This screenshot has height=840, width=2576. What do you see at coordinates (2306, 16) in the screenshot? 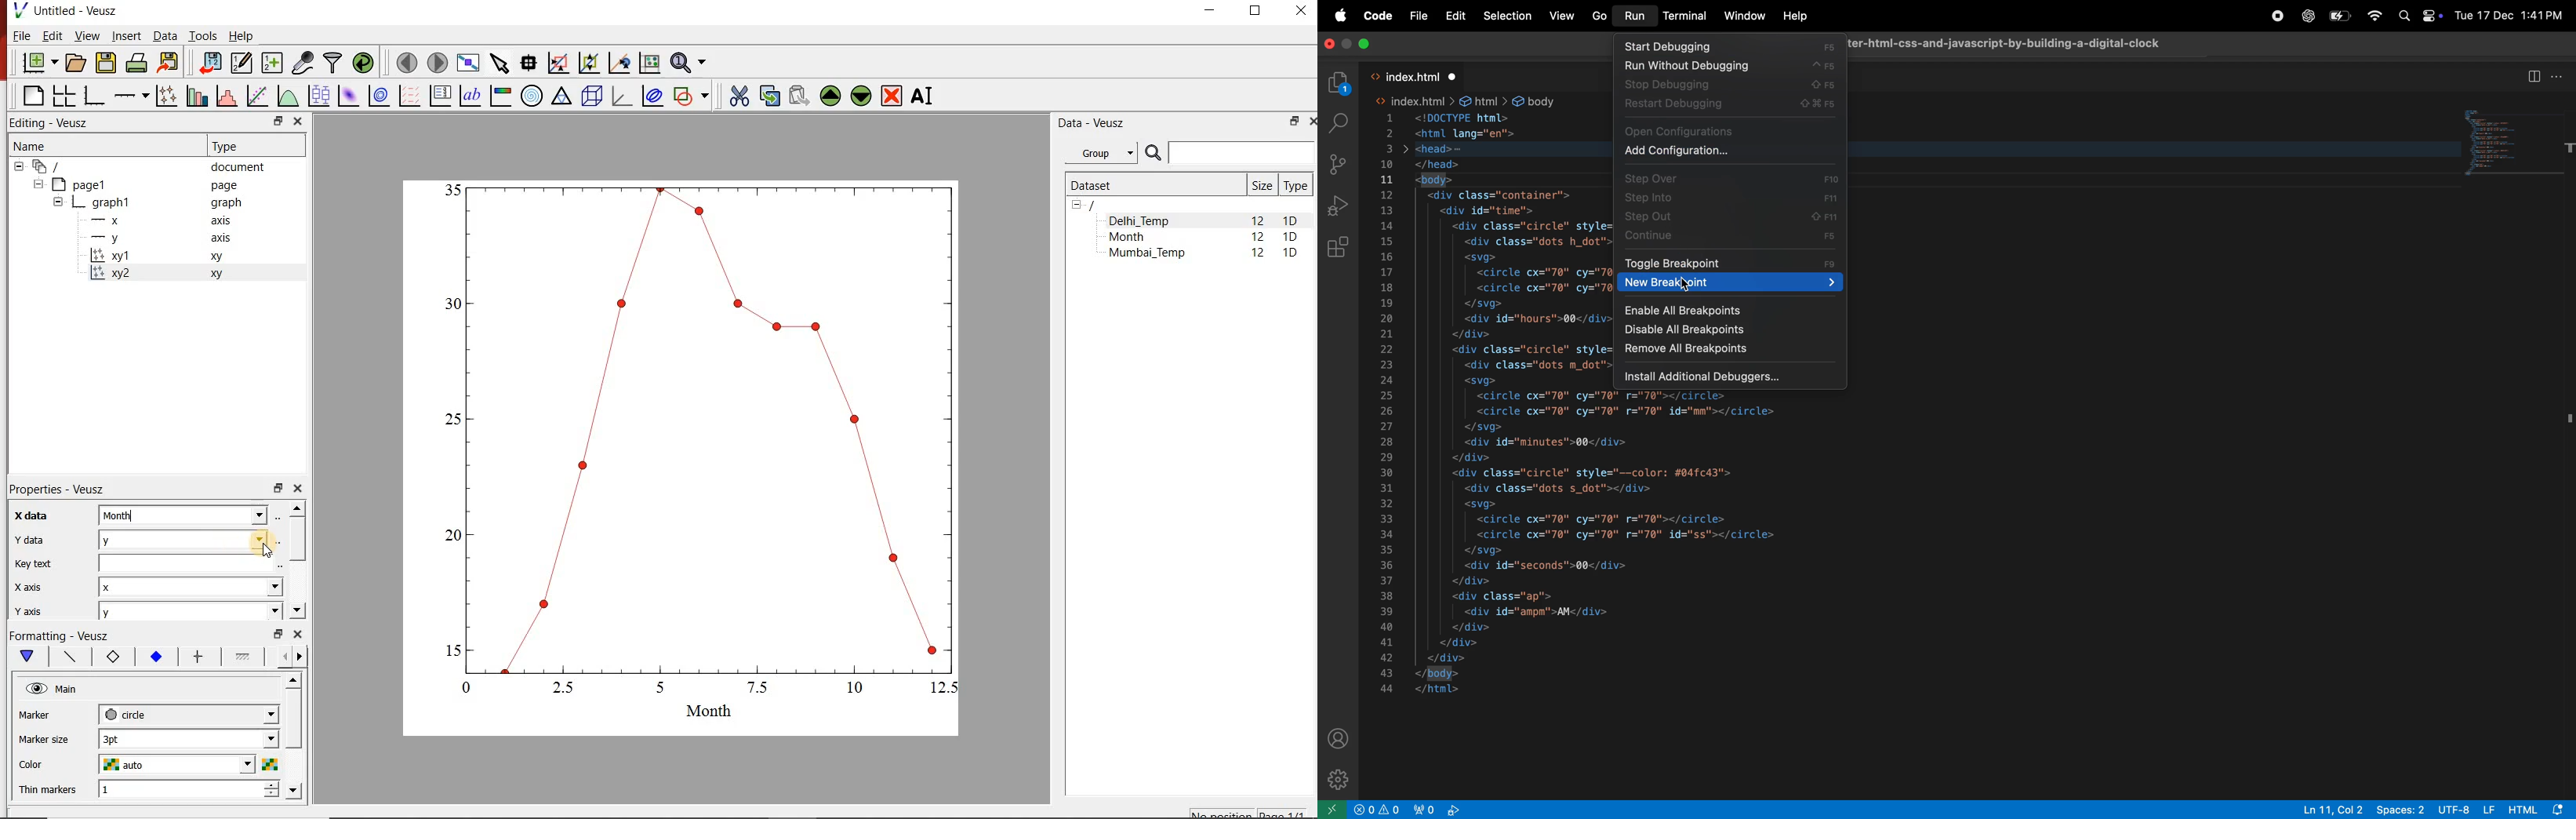
I see `chatgpt` at bounding box center [2306, 16].